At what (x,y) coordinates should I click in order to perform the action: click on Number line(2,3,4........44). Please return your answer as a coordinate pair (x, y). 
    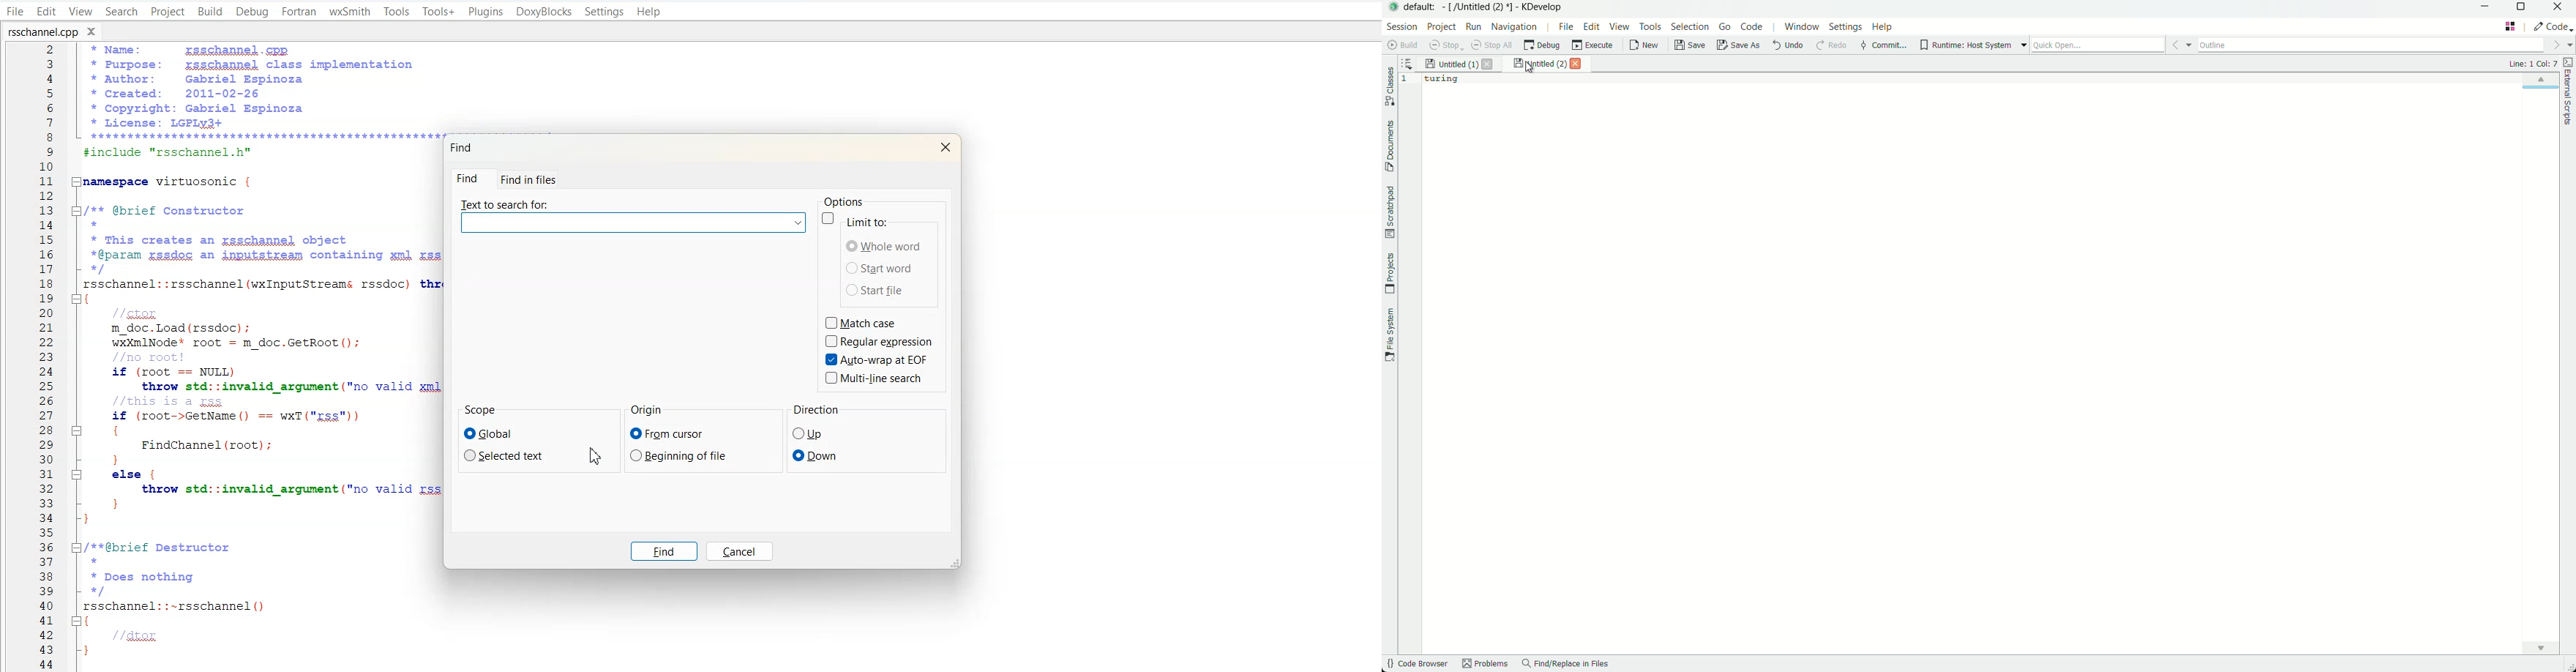
    Looking at the image, I should click on (47, 357).